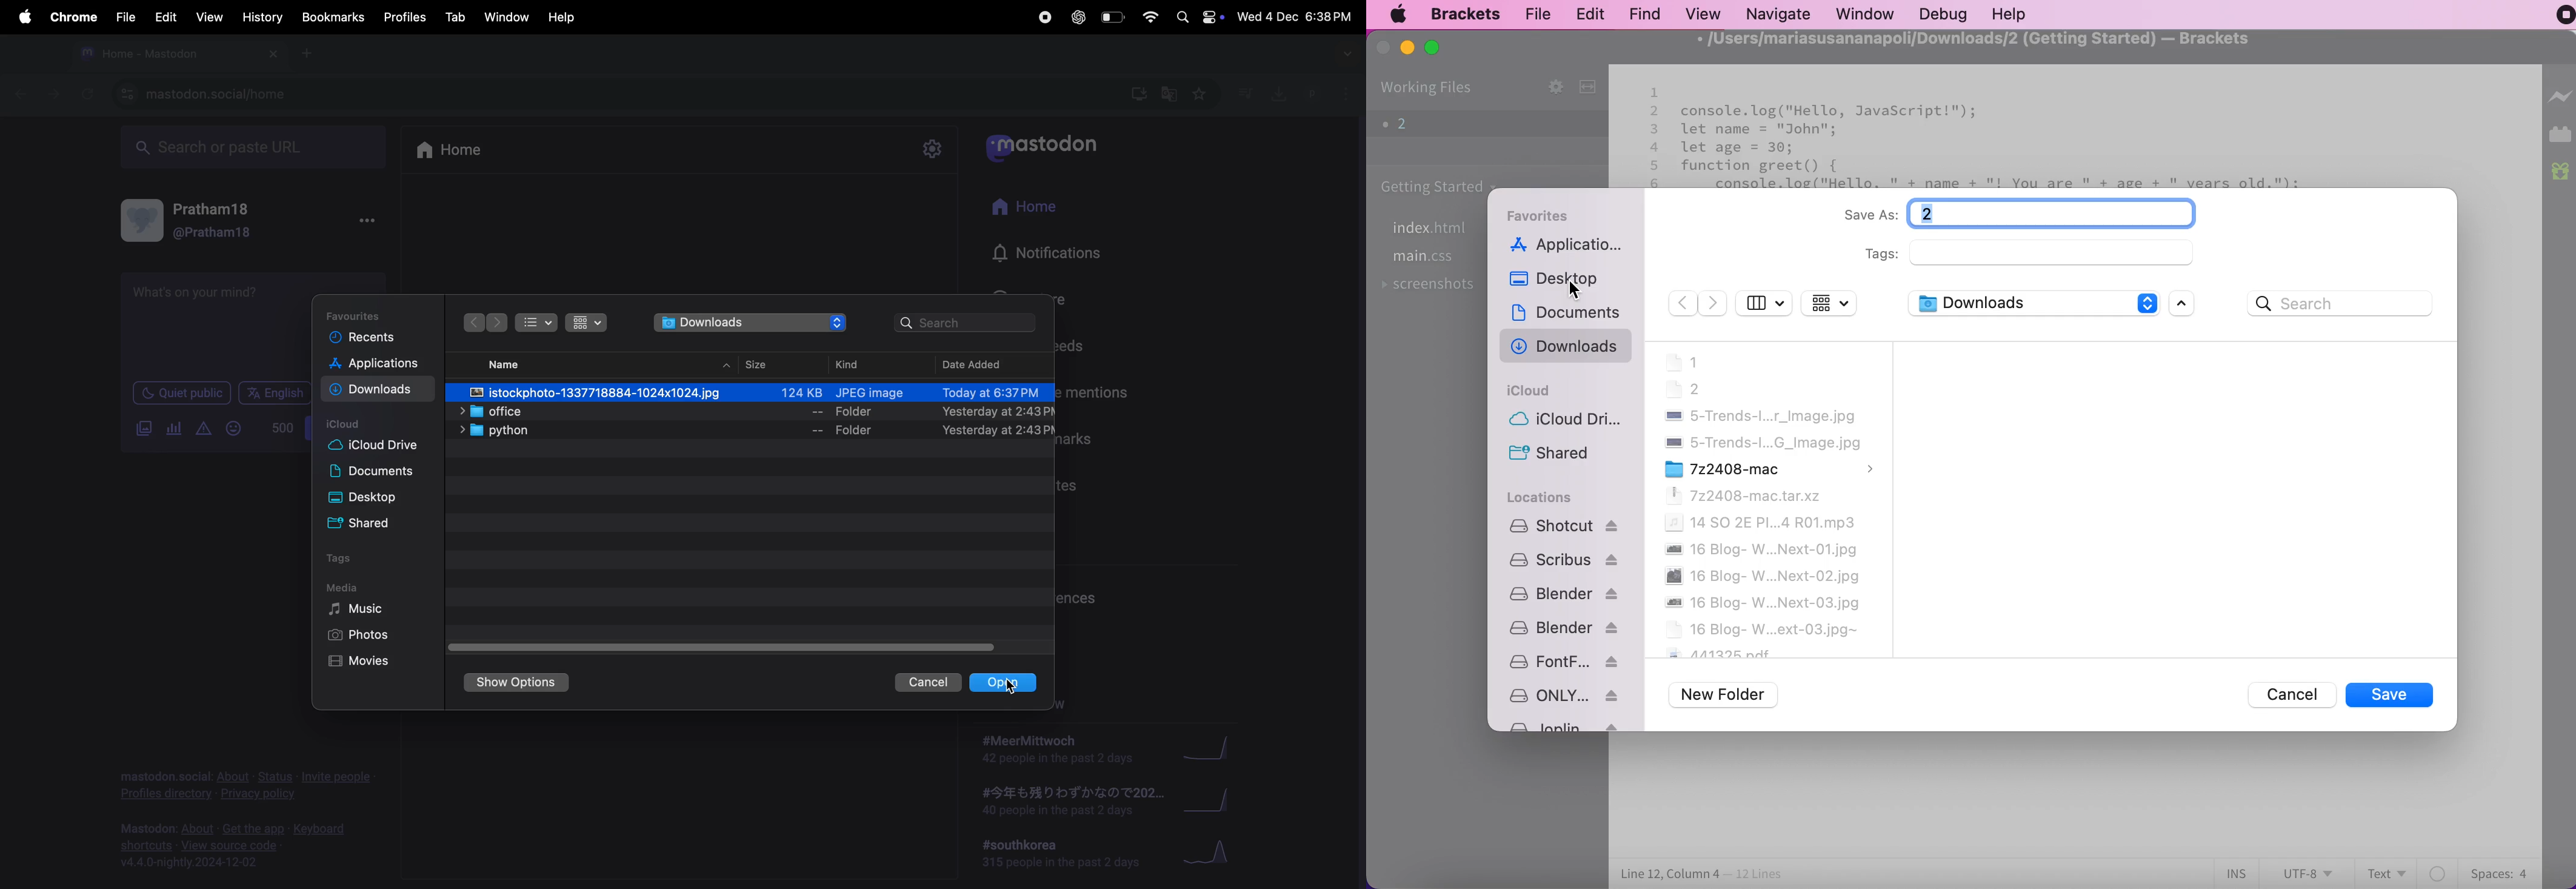  I want to click on forward, so click(1713, 304).